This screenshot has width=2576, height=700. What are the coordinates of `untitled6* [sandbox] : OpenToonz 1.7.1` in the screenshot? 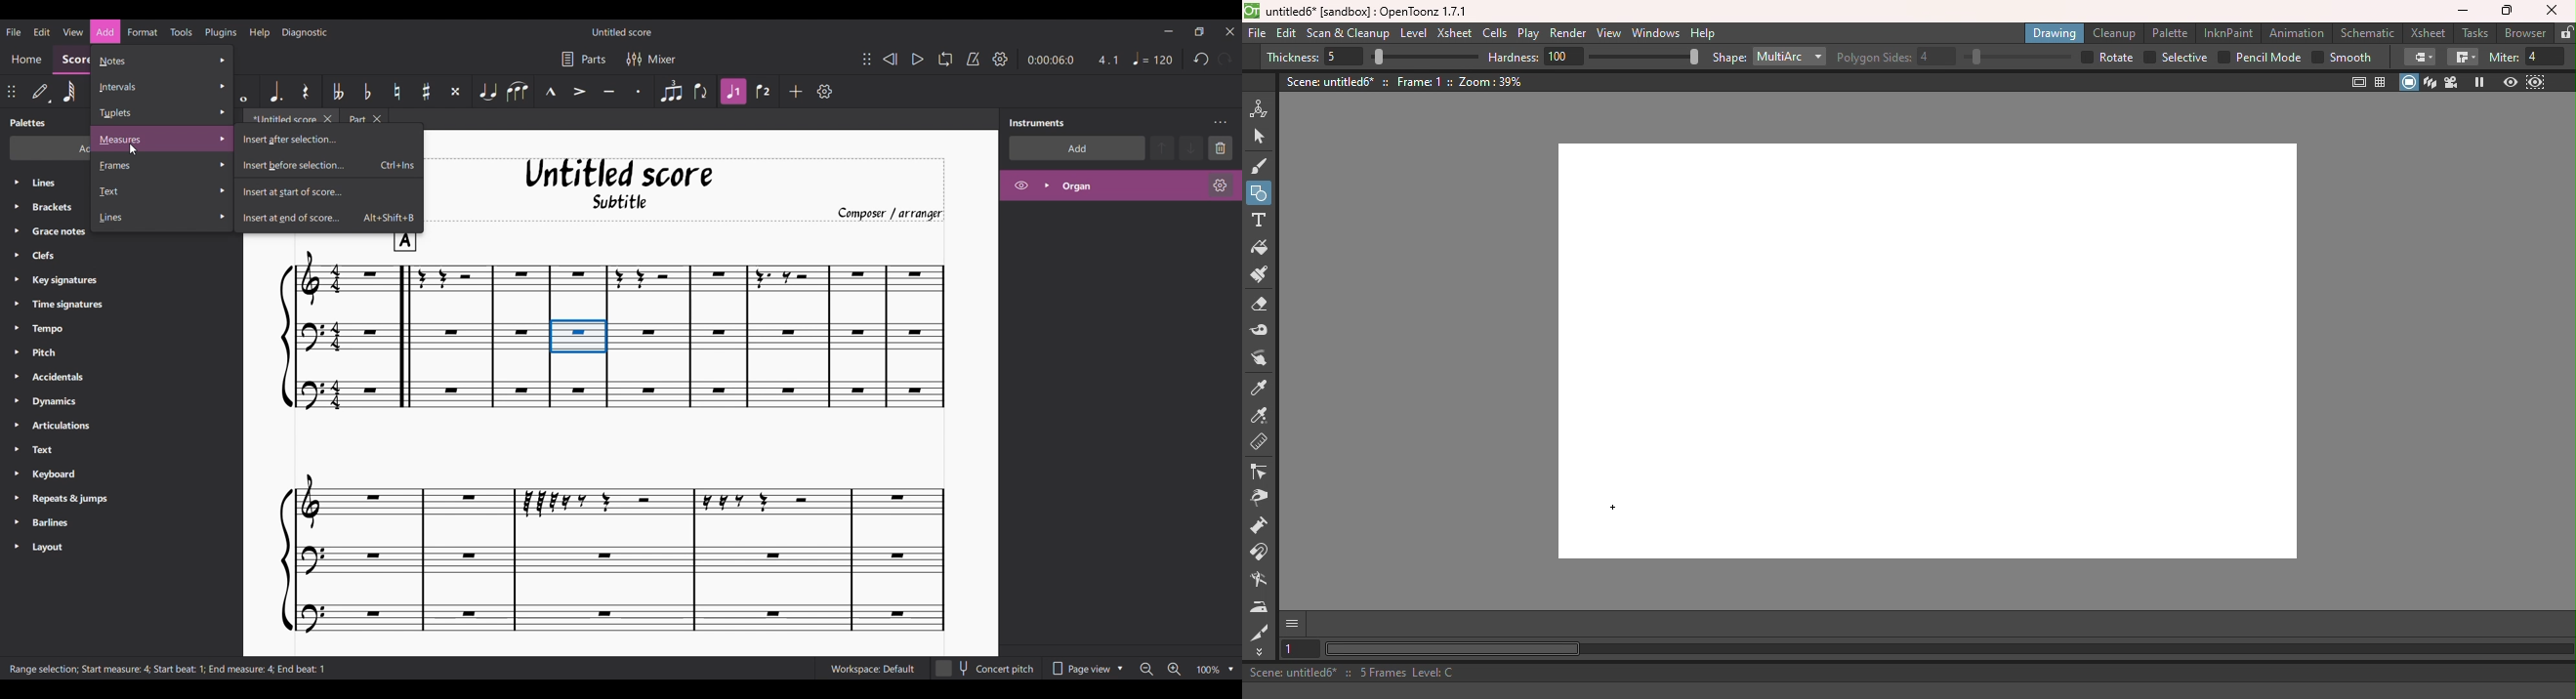 It's located at (1358, 12).